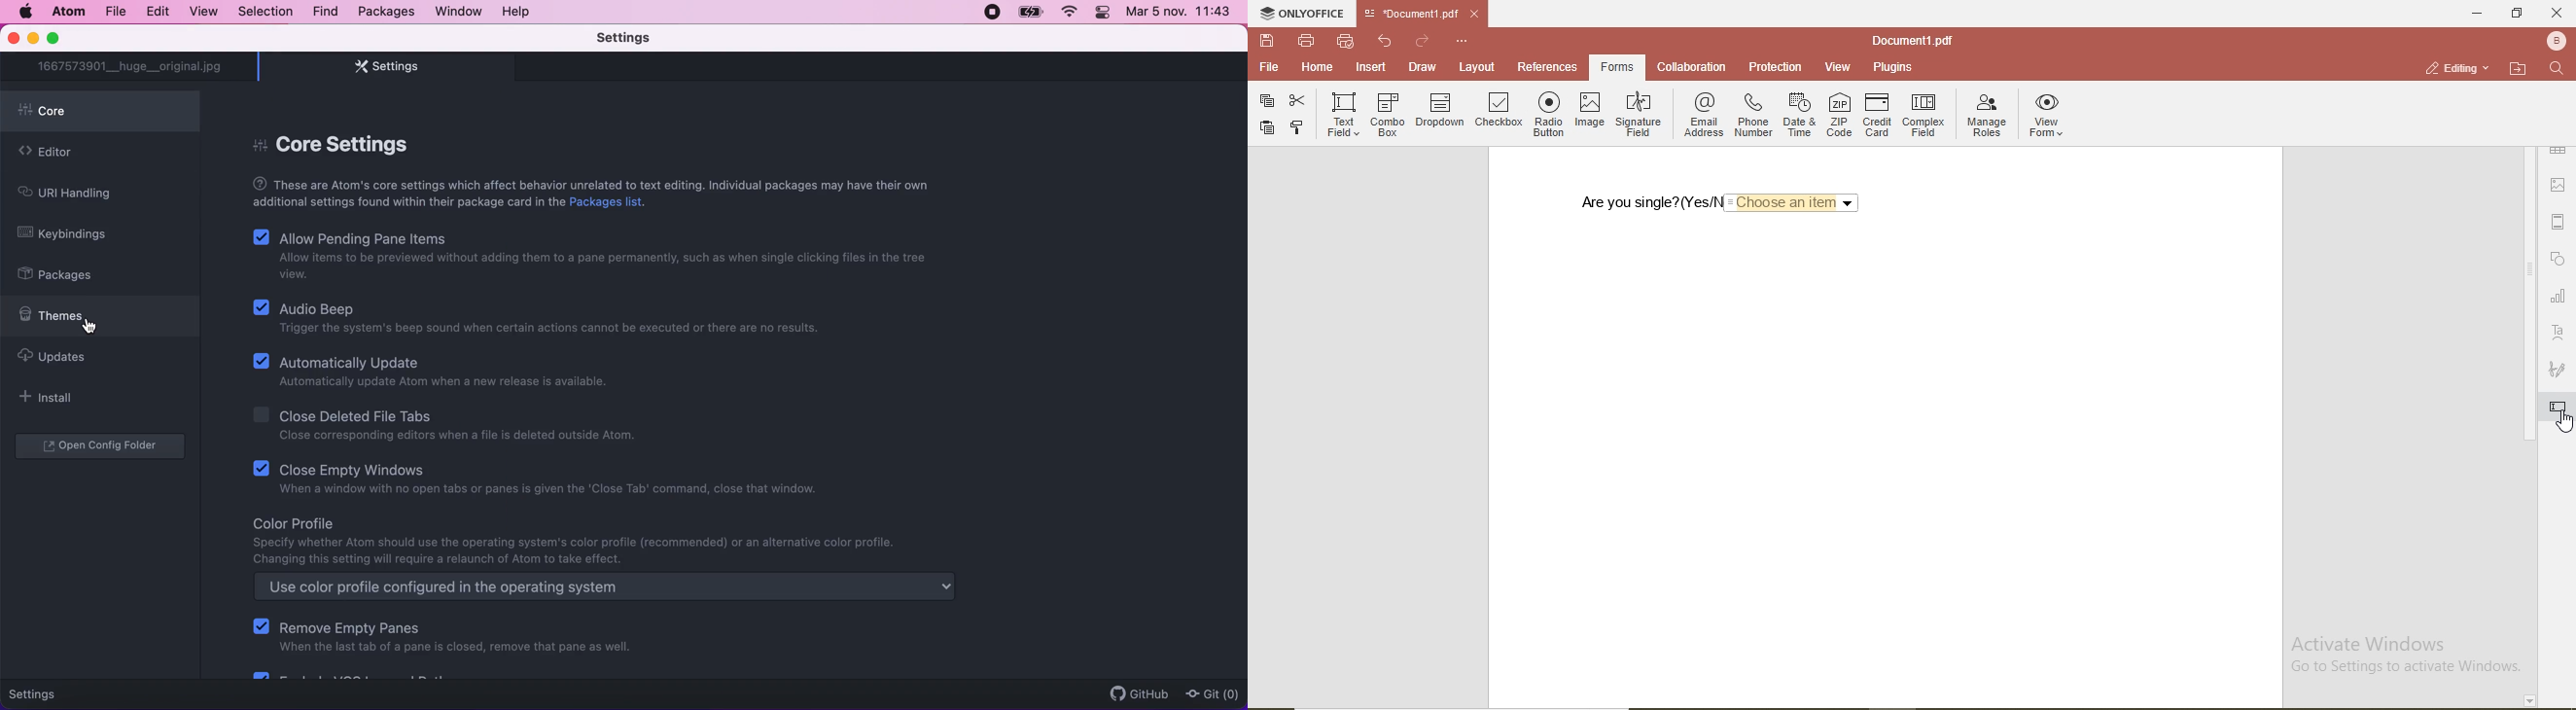 This screenshot has width=2576, height=728. I want to click on are you single? (Yes/No), so click(1644, 202).